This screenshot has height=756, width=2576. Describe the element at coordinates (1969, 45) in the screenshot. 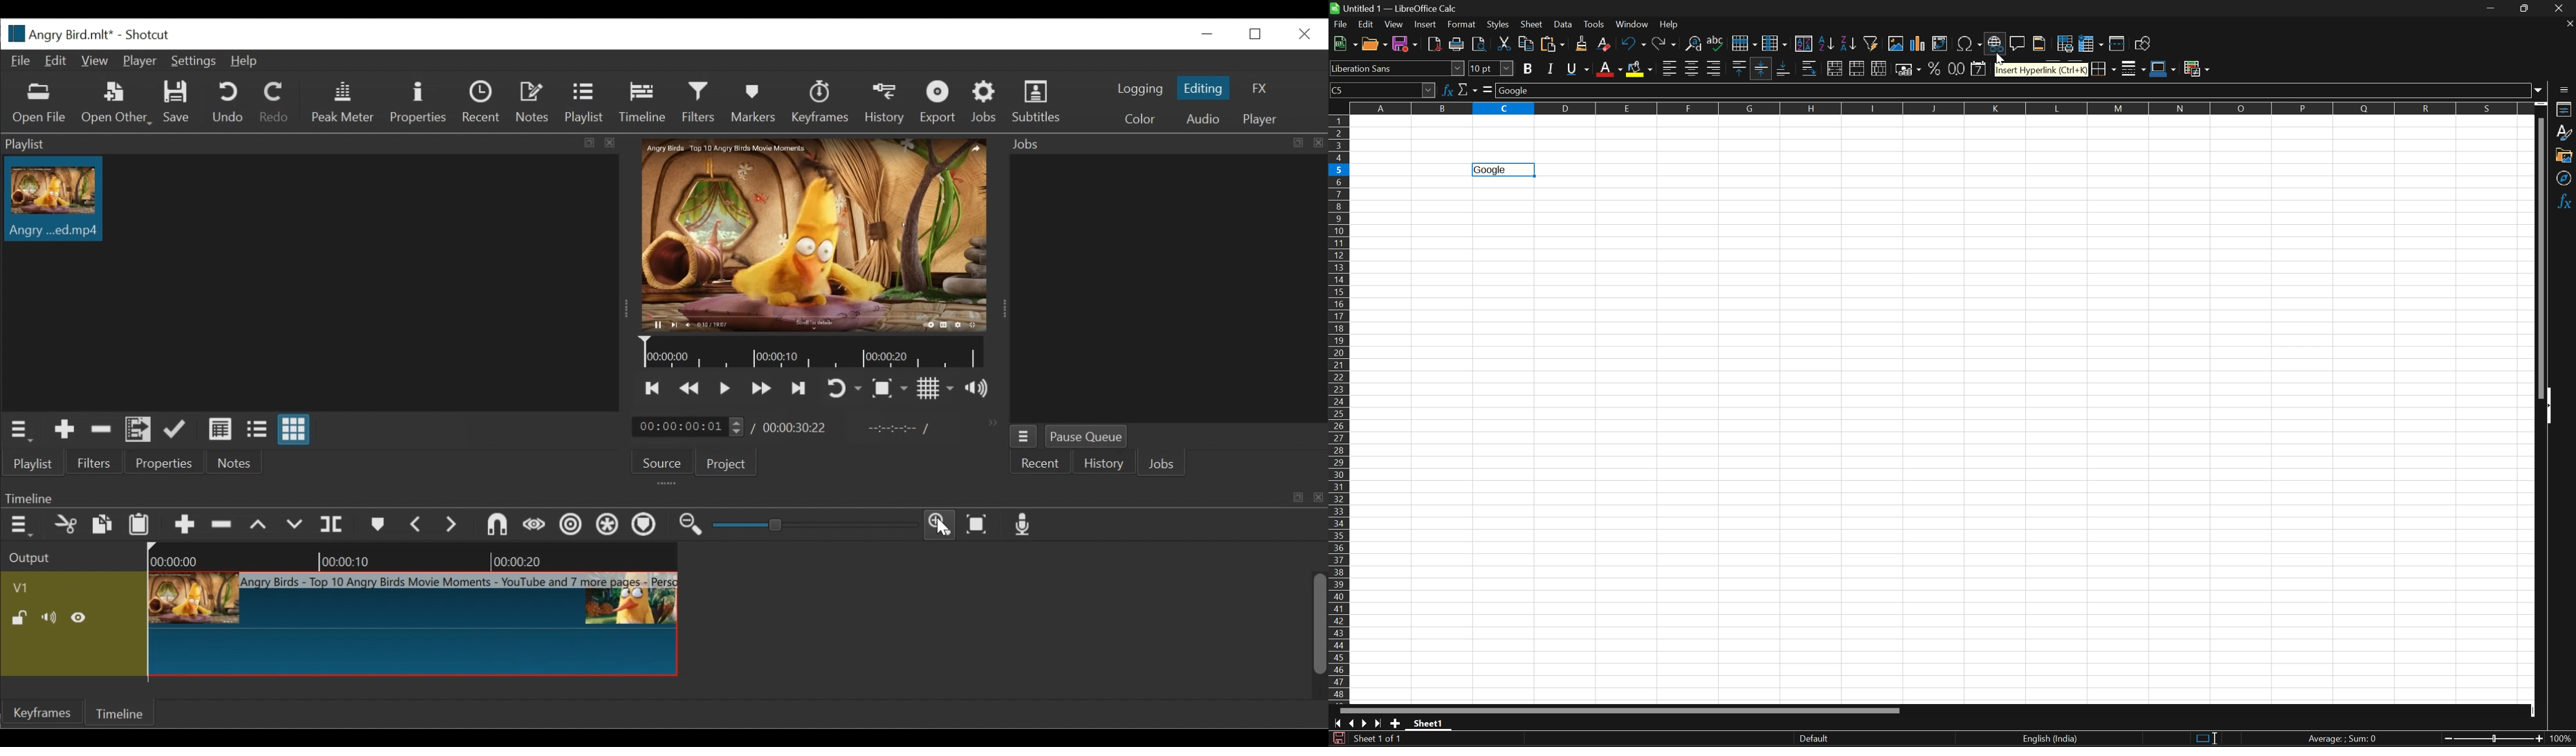

I see `Insert special characters` at that location.